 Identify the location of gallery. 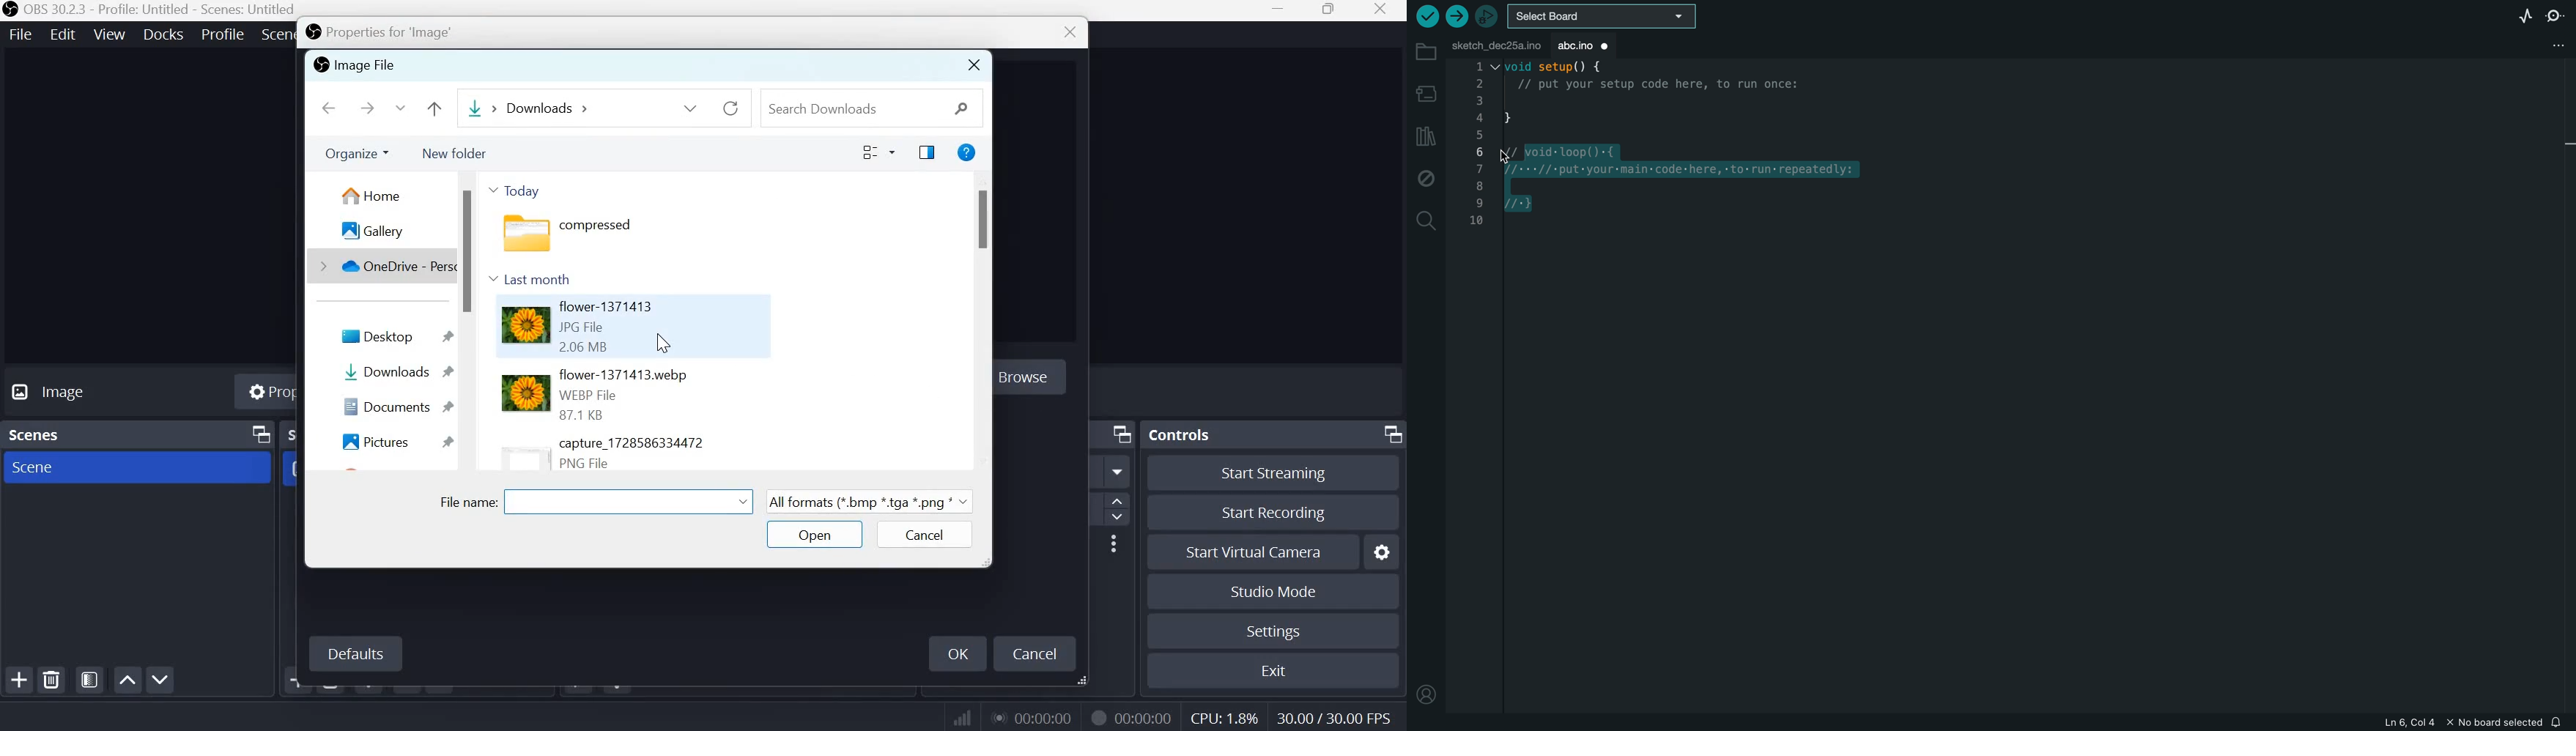
(370, 231).